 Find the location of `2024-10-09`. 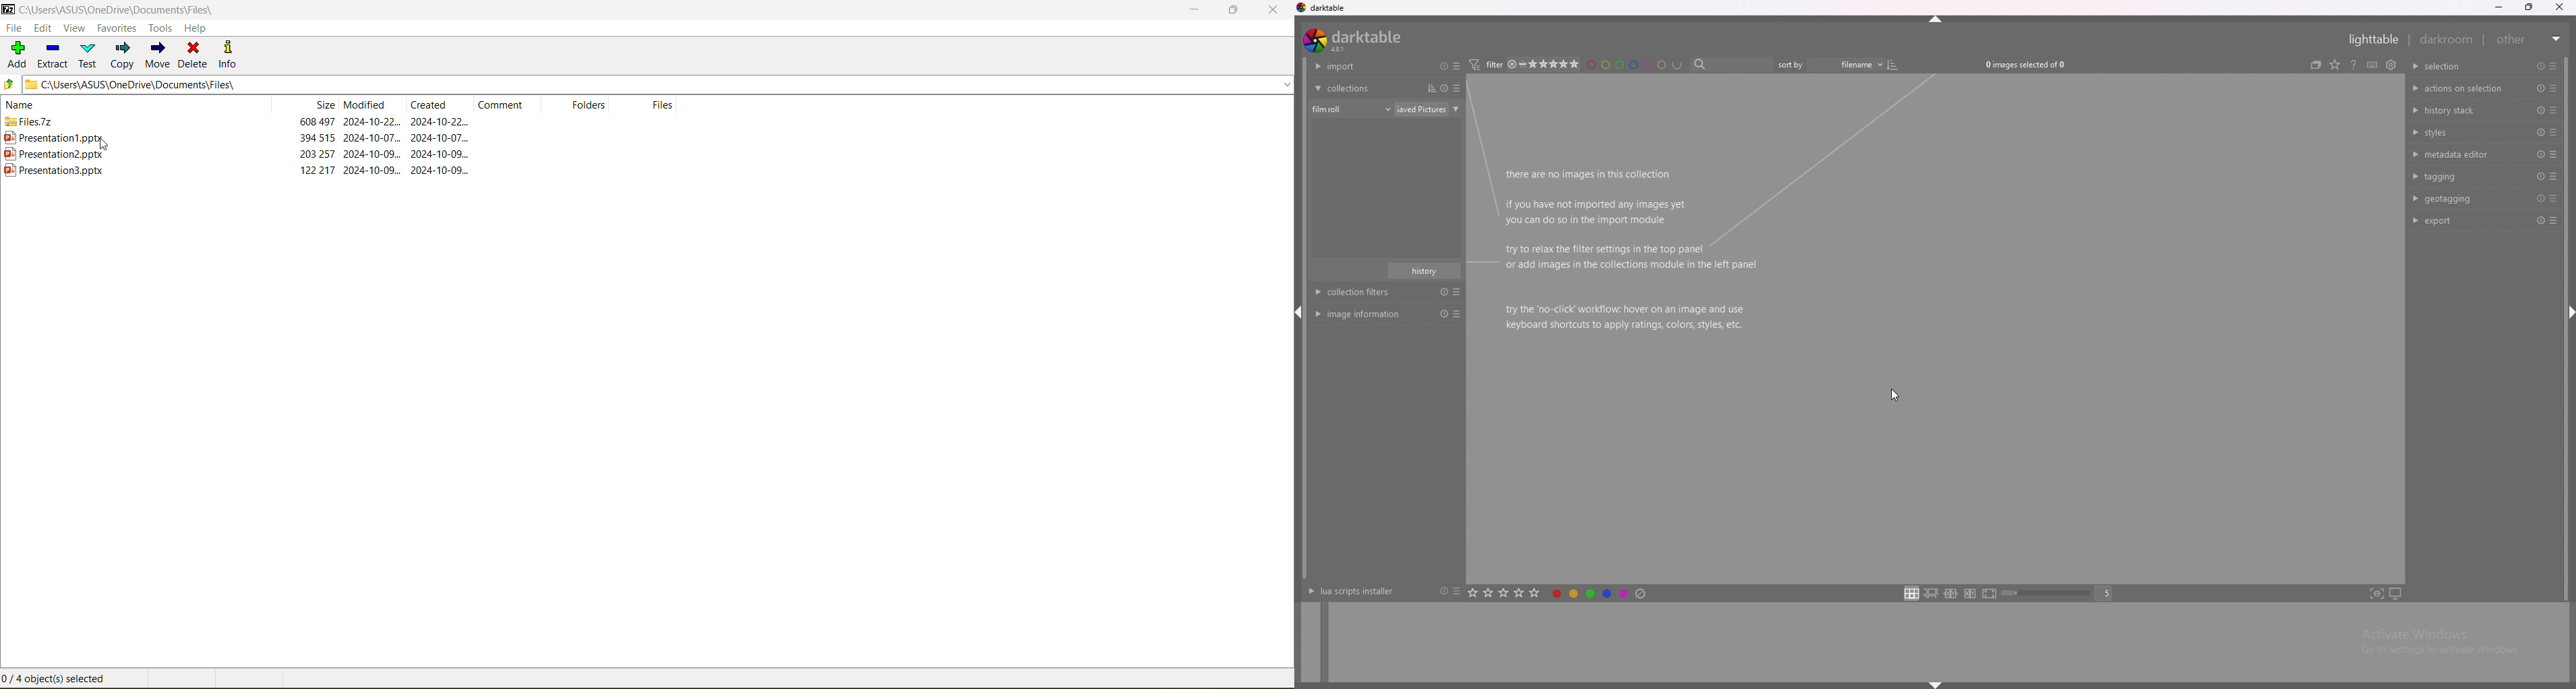

2024-10-09 is located at coordinates (440, 154).